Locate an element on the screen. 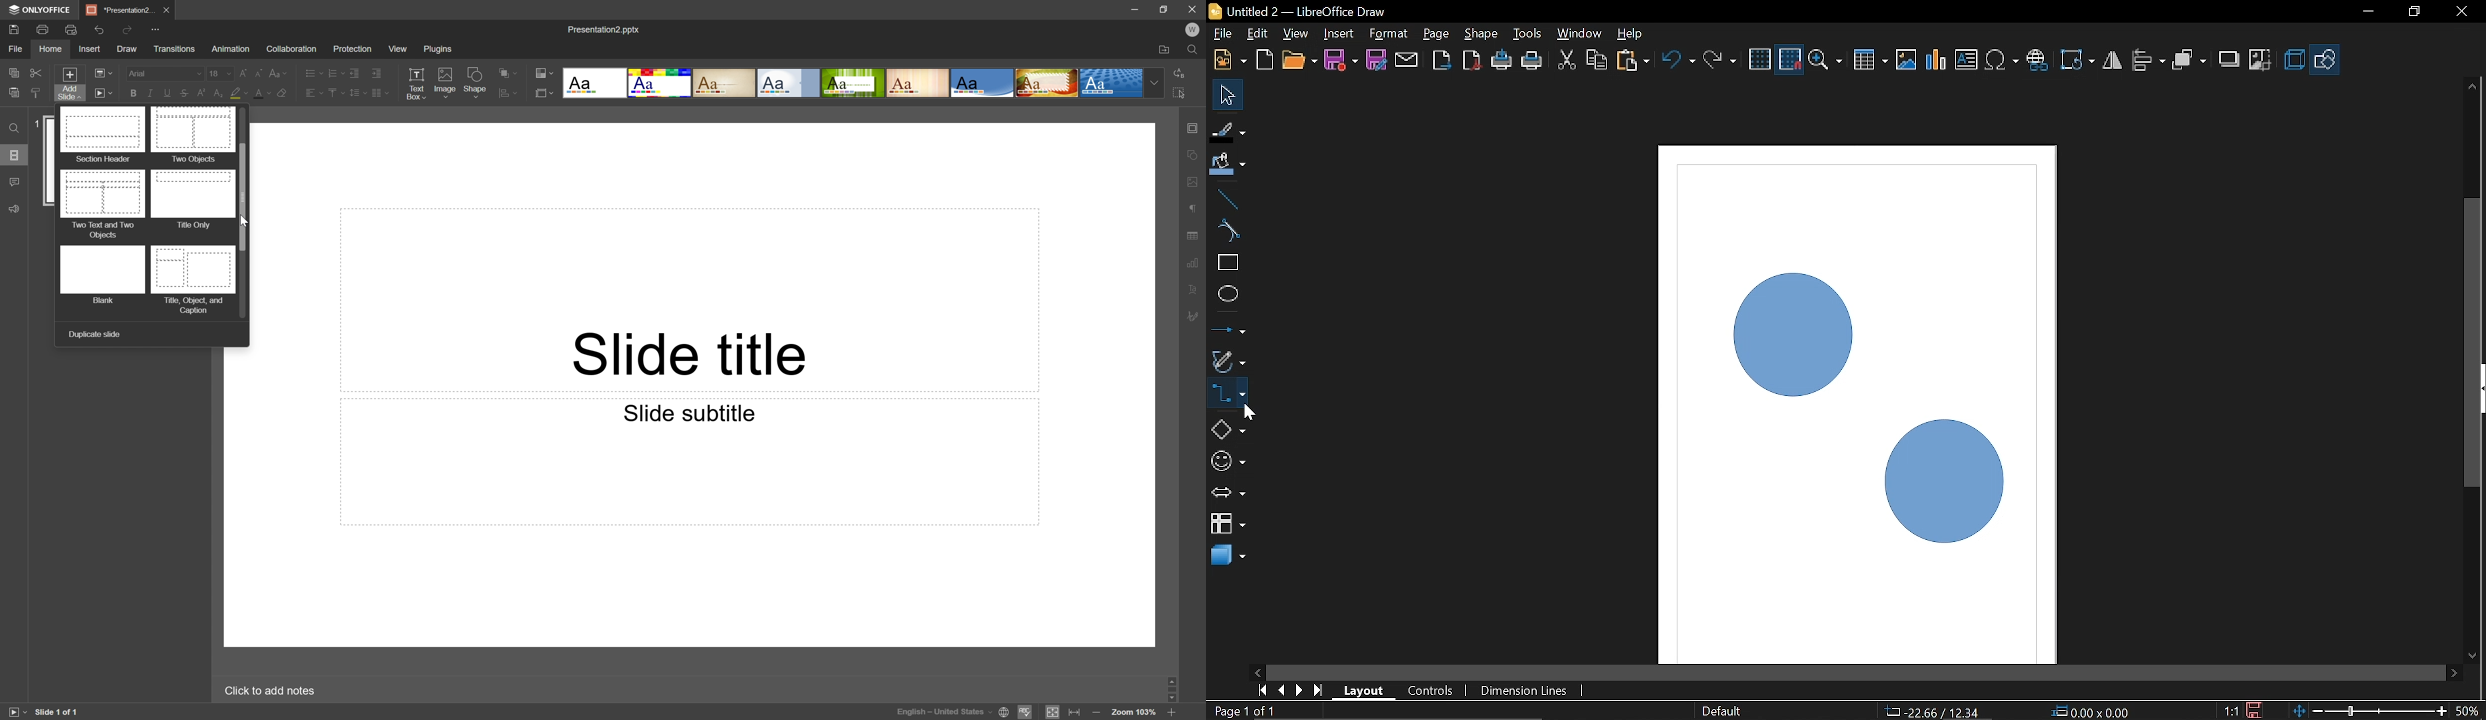 This screenshot has height=728, width=2492. Insert is located at coordinates (88, 49).